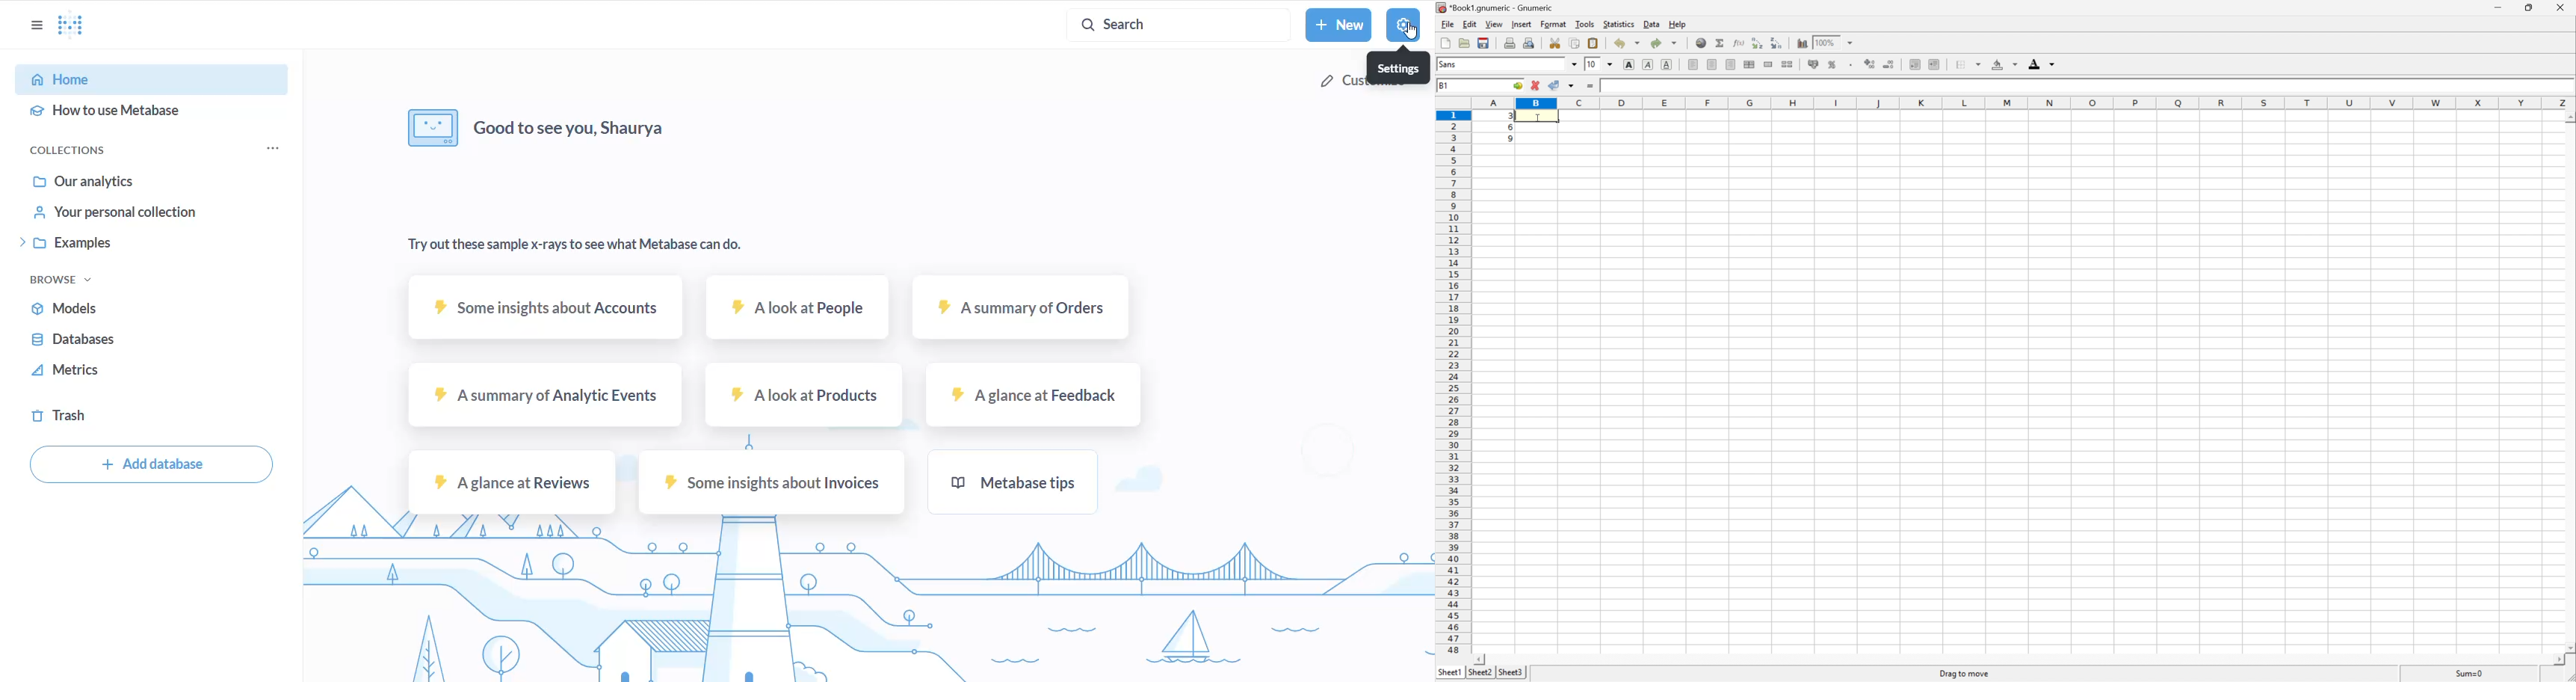  I want to click on HOME, so click(150, 80).